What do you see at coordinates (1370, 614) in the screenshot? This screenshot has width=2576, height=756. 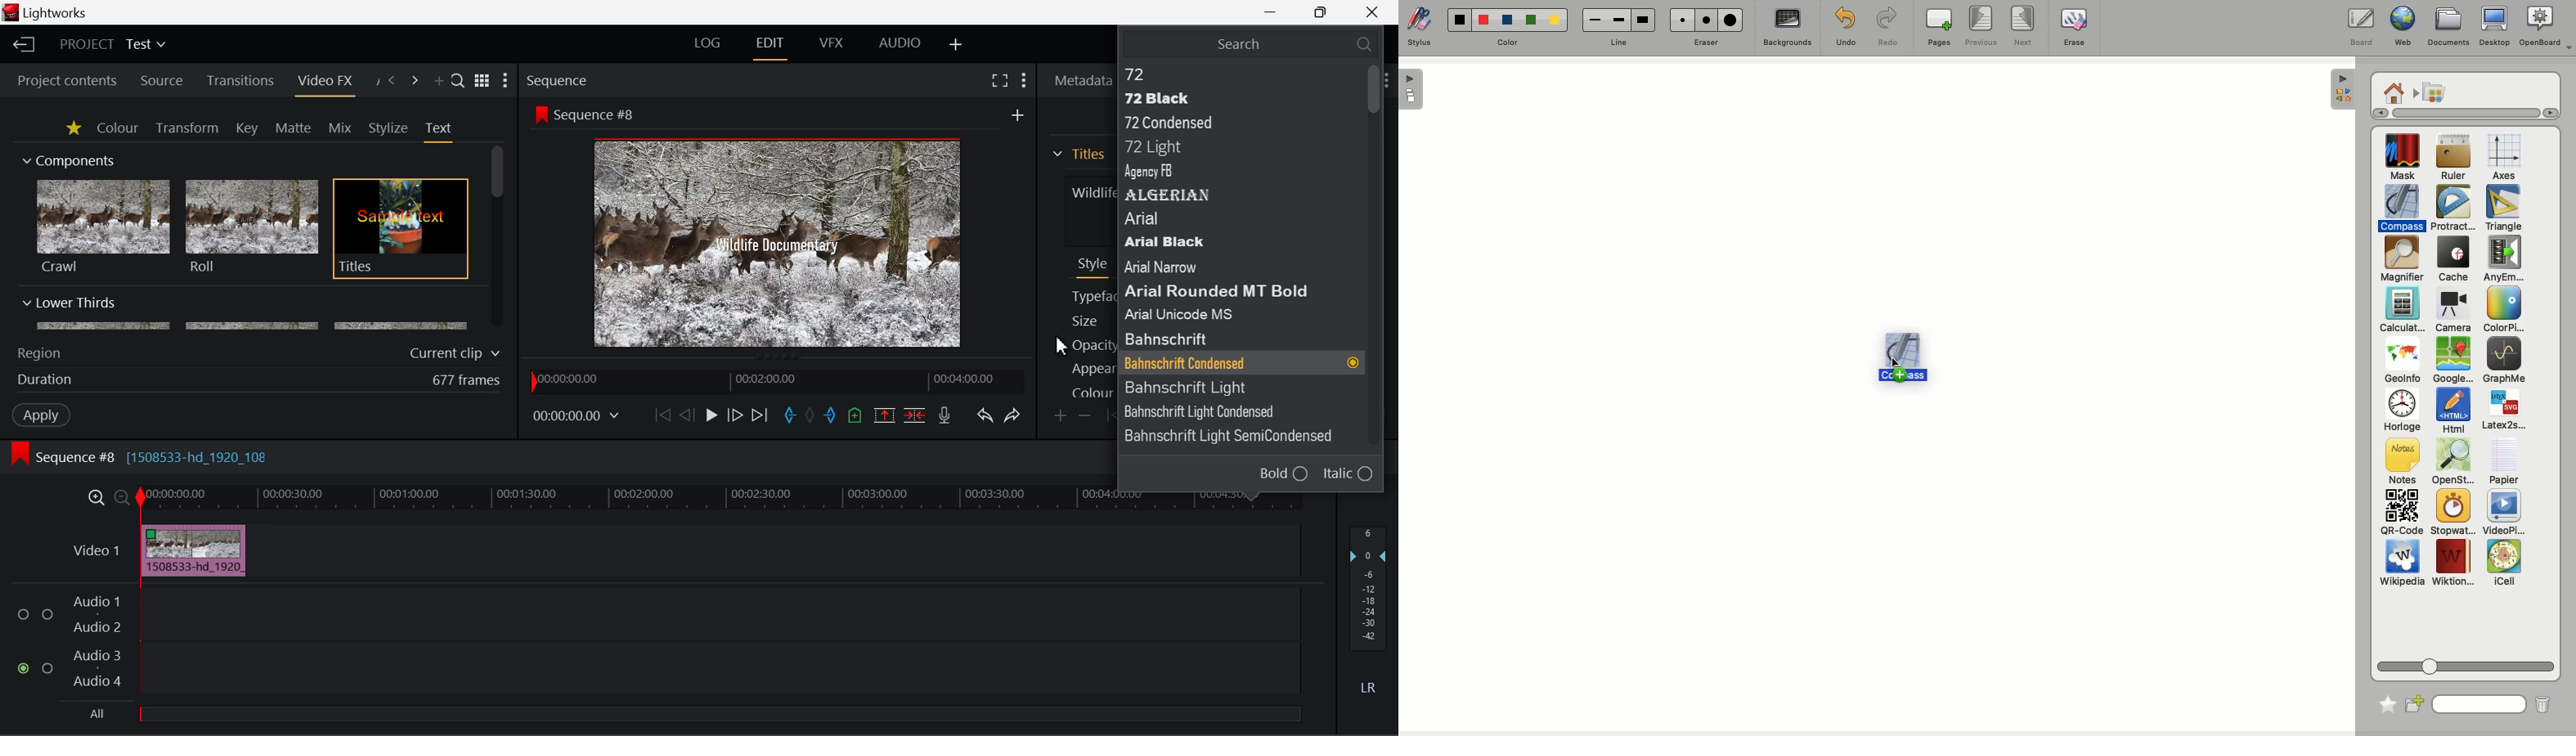 I see `Decibel Level` at bounding box center [1370, 614].